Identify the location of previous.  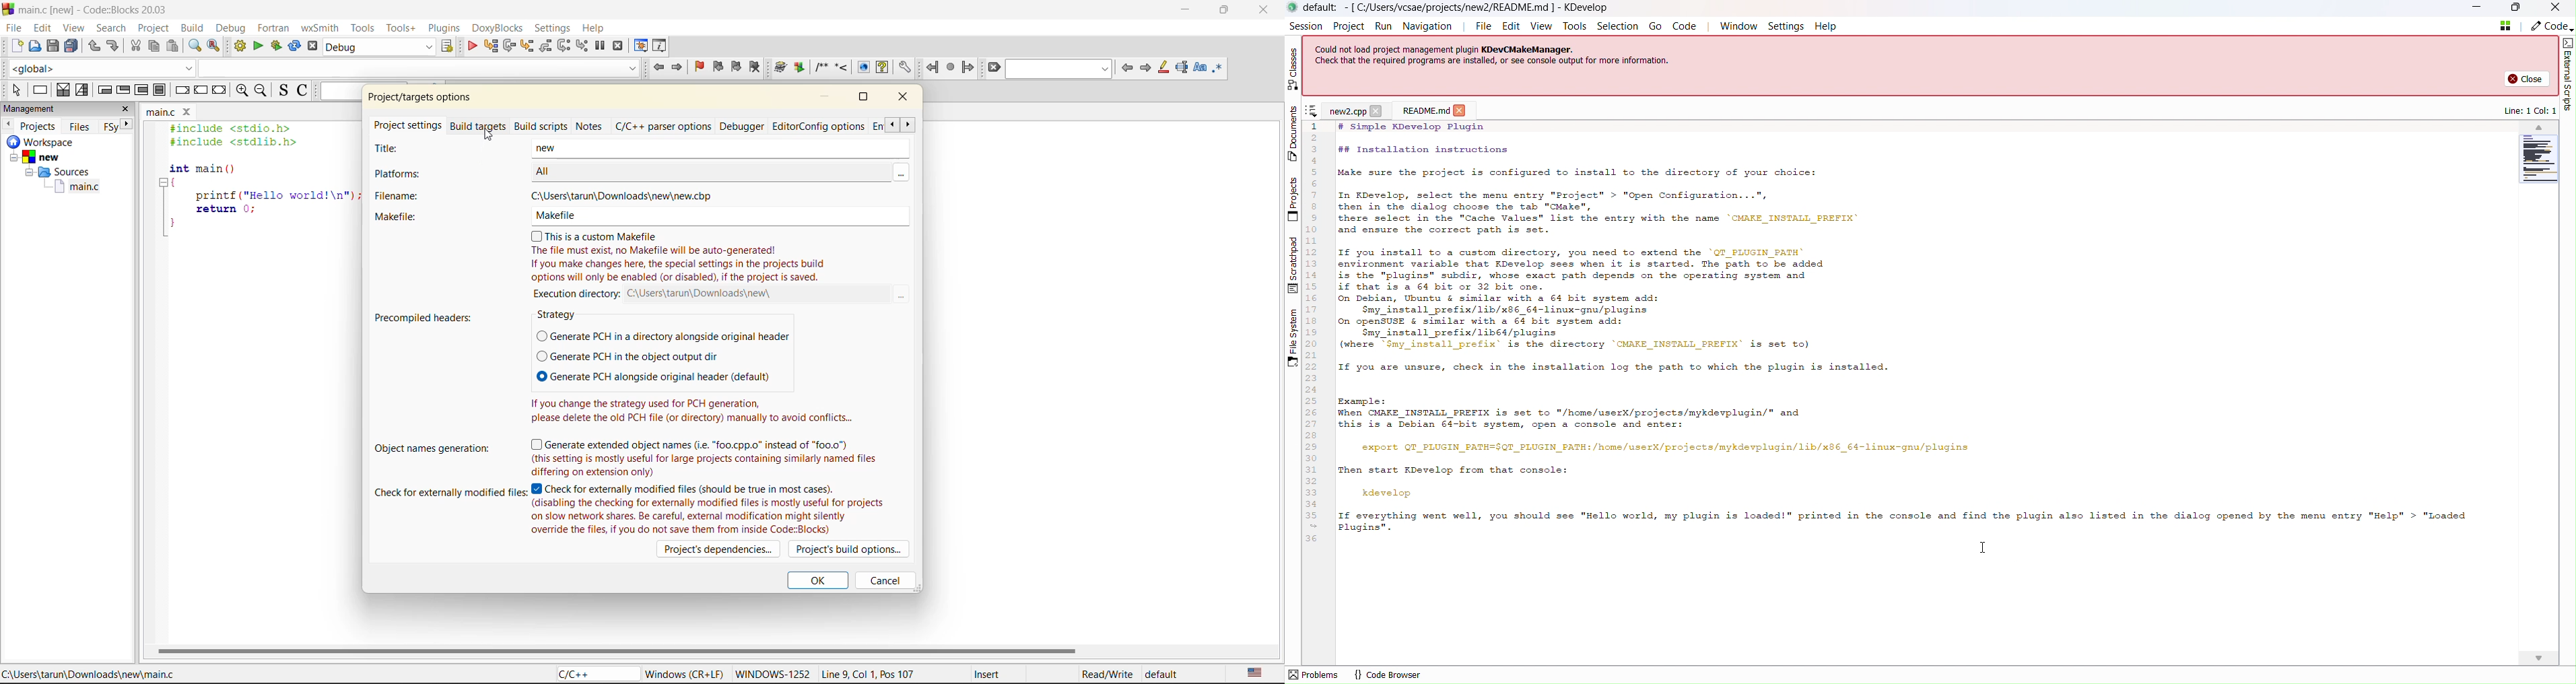
(1128, 69).